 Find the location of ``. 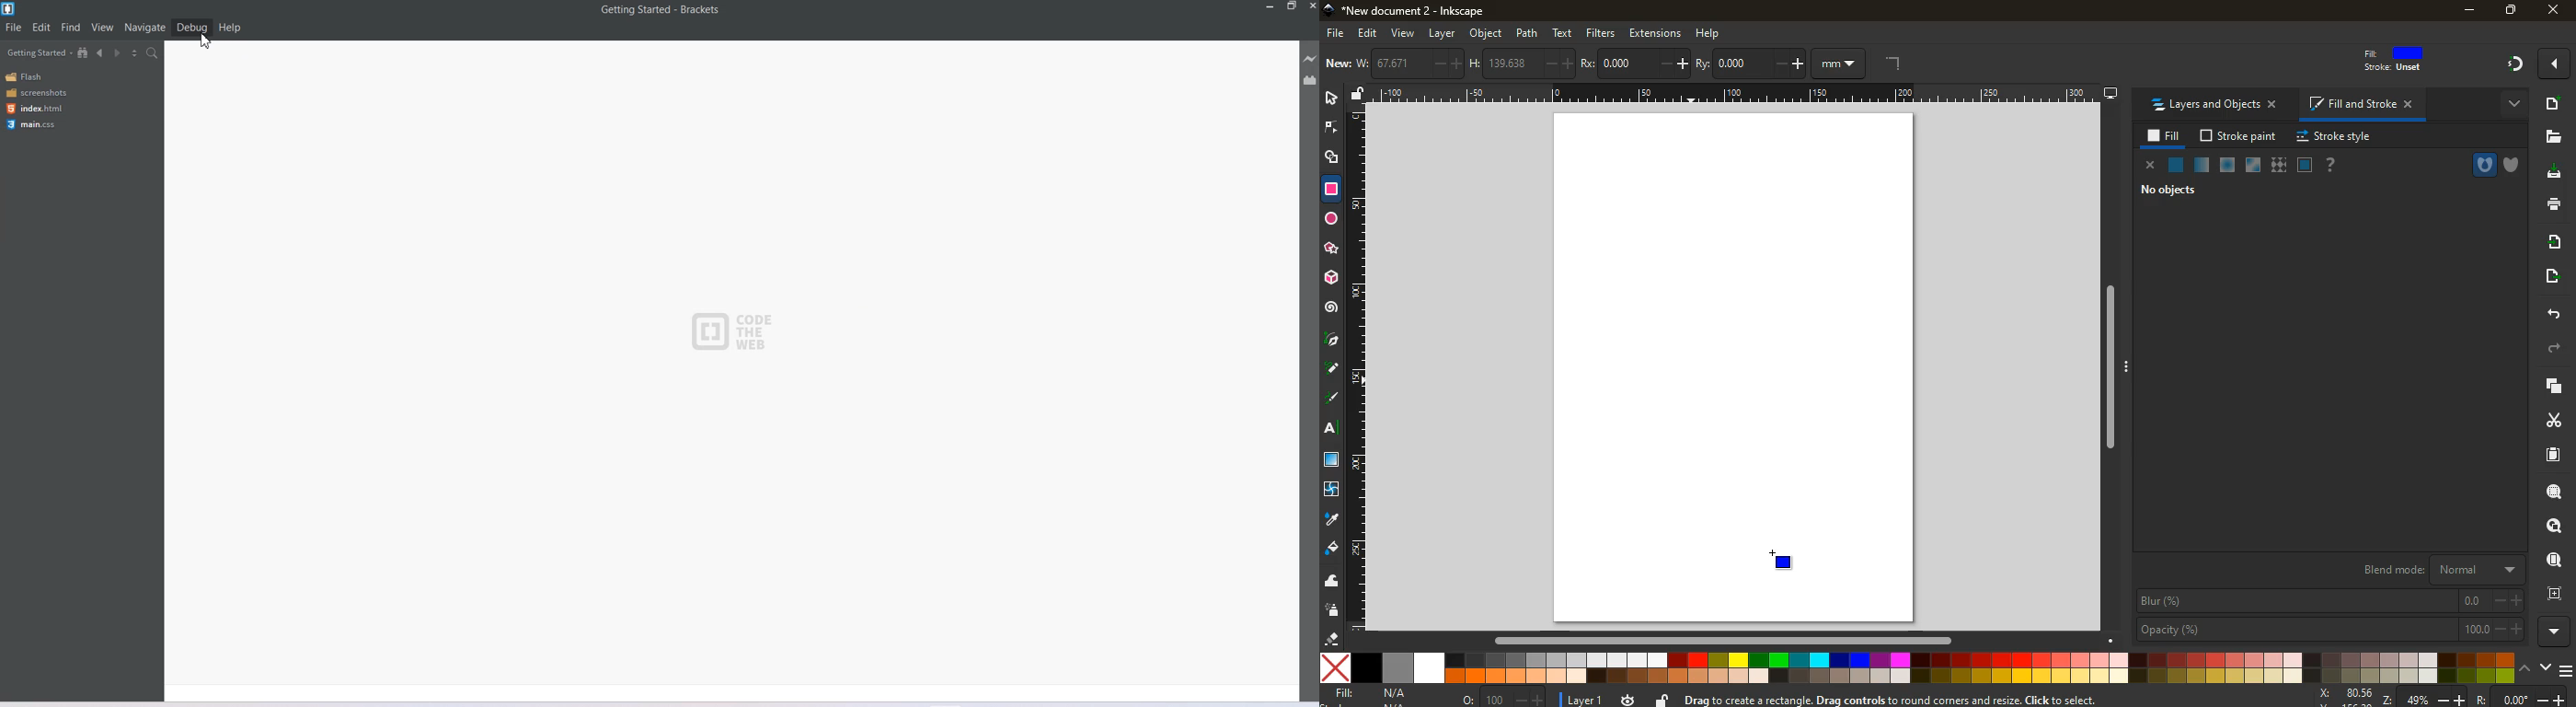

 is located at coordinates (2508, 64).